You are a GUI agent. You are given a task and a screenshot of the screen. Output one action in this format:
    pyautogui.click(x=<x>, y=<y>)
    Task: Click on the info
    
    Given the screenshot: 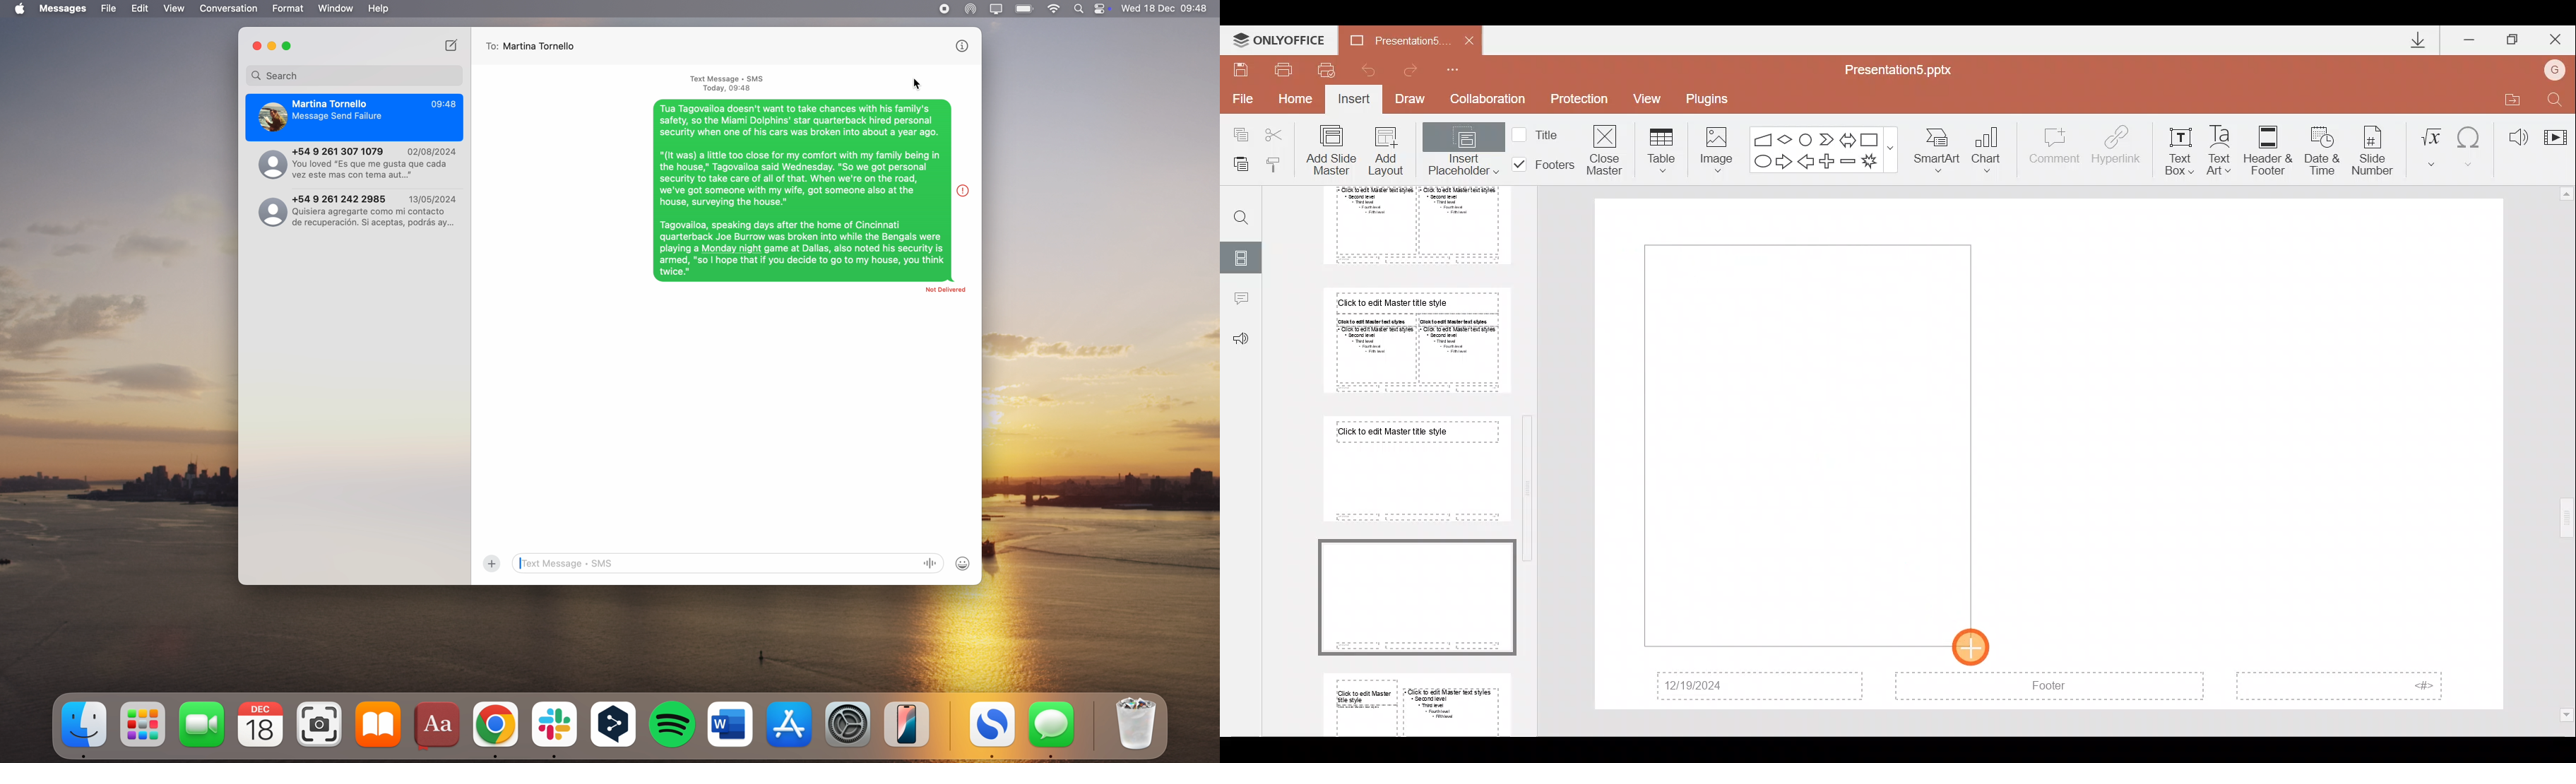 What is the action you would take?
    pyautogui.click(x=960, y=47)
    